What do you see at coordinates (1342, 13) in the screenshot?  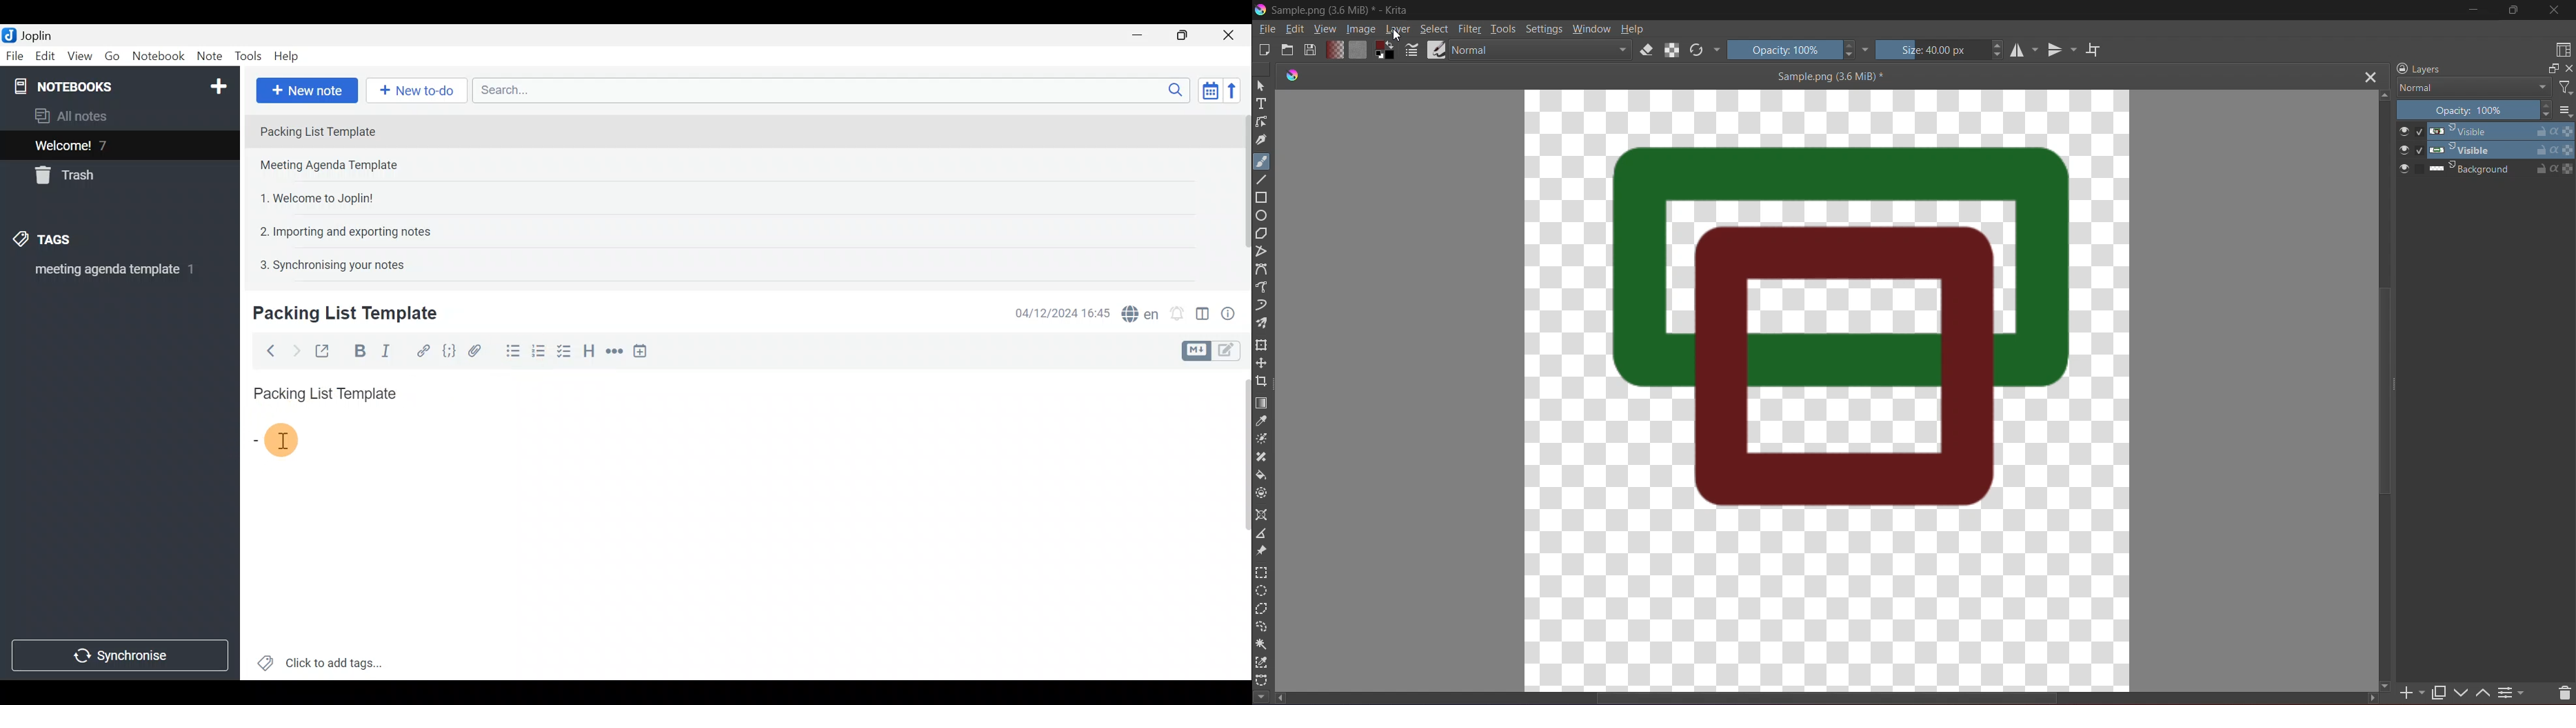 I see `Sample.png (3.6 MB)* - Krita` at bounding box center [1342, 13].